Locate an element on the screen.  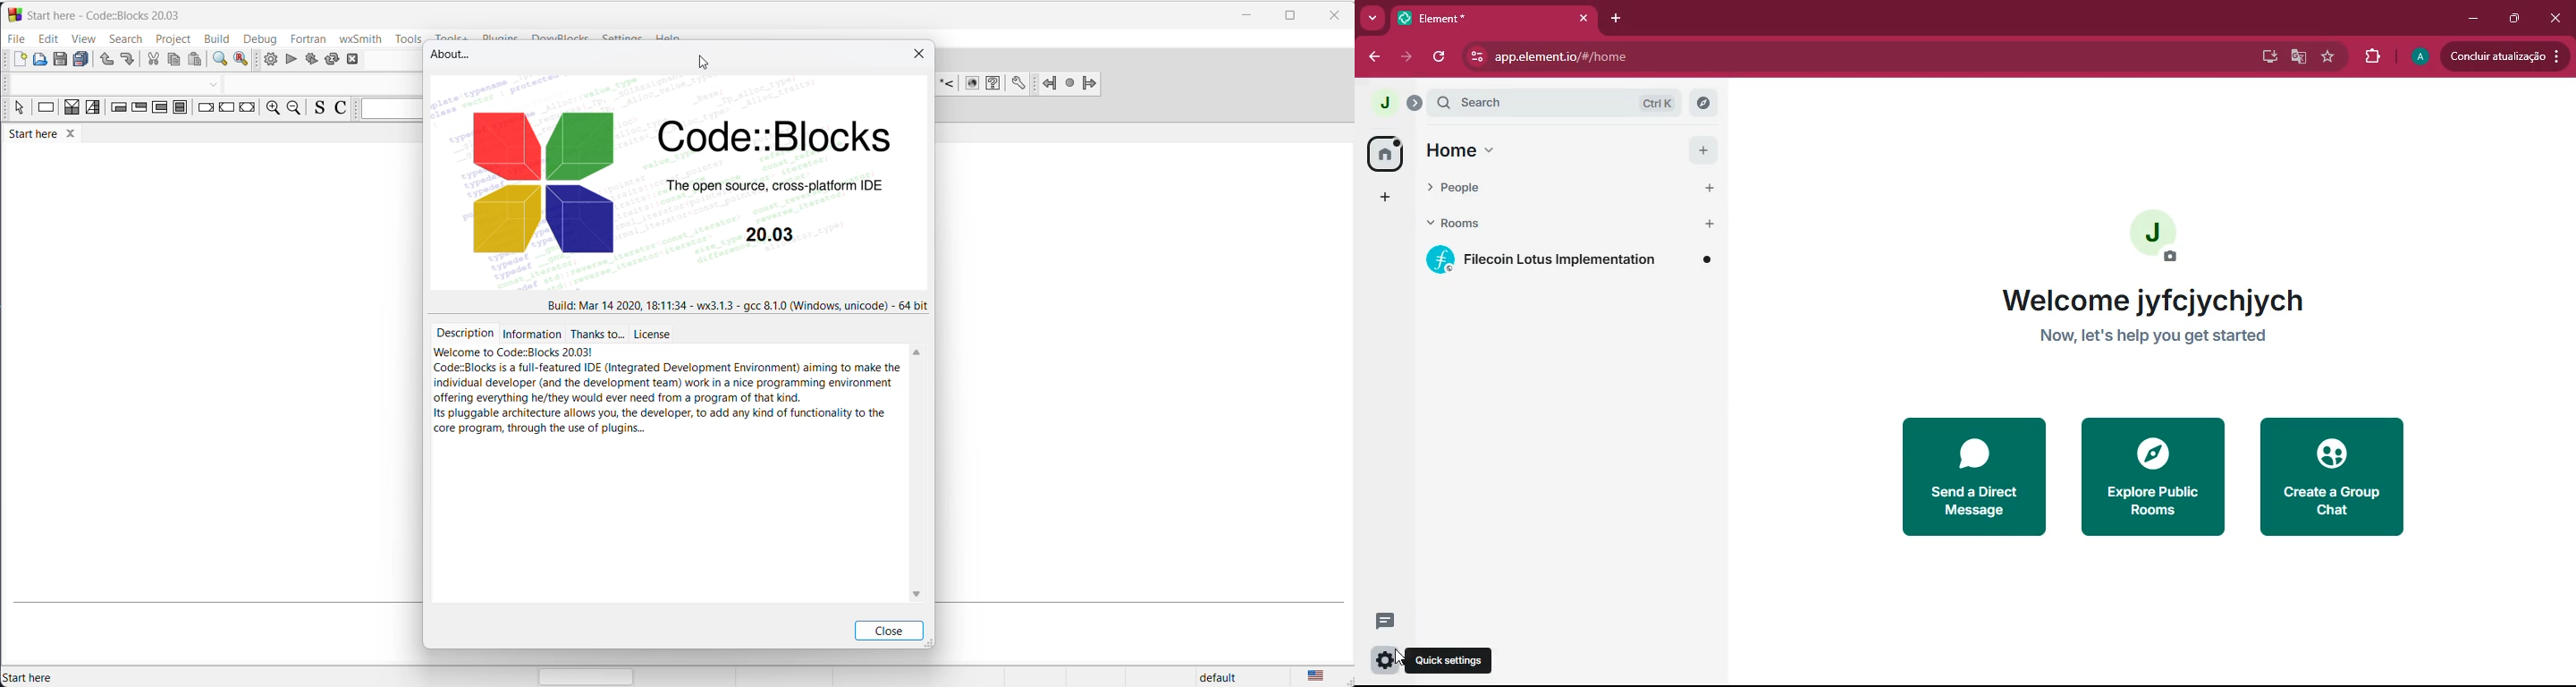
people is located at coordinates (1540, 189).